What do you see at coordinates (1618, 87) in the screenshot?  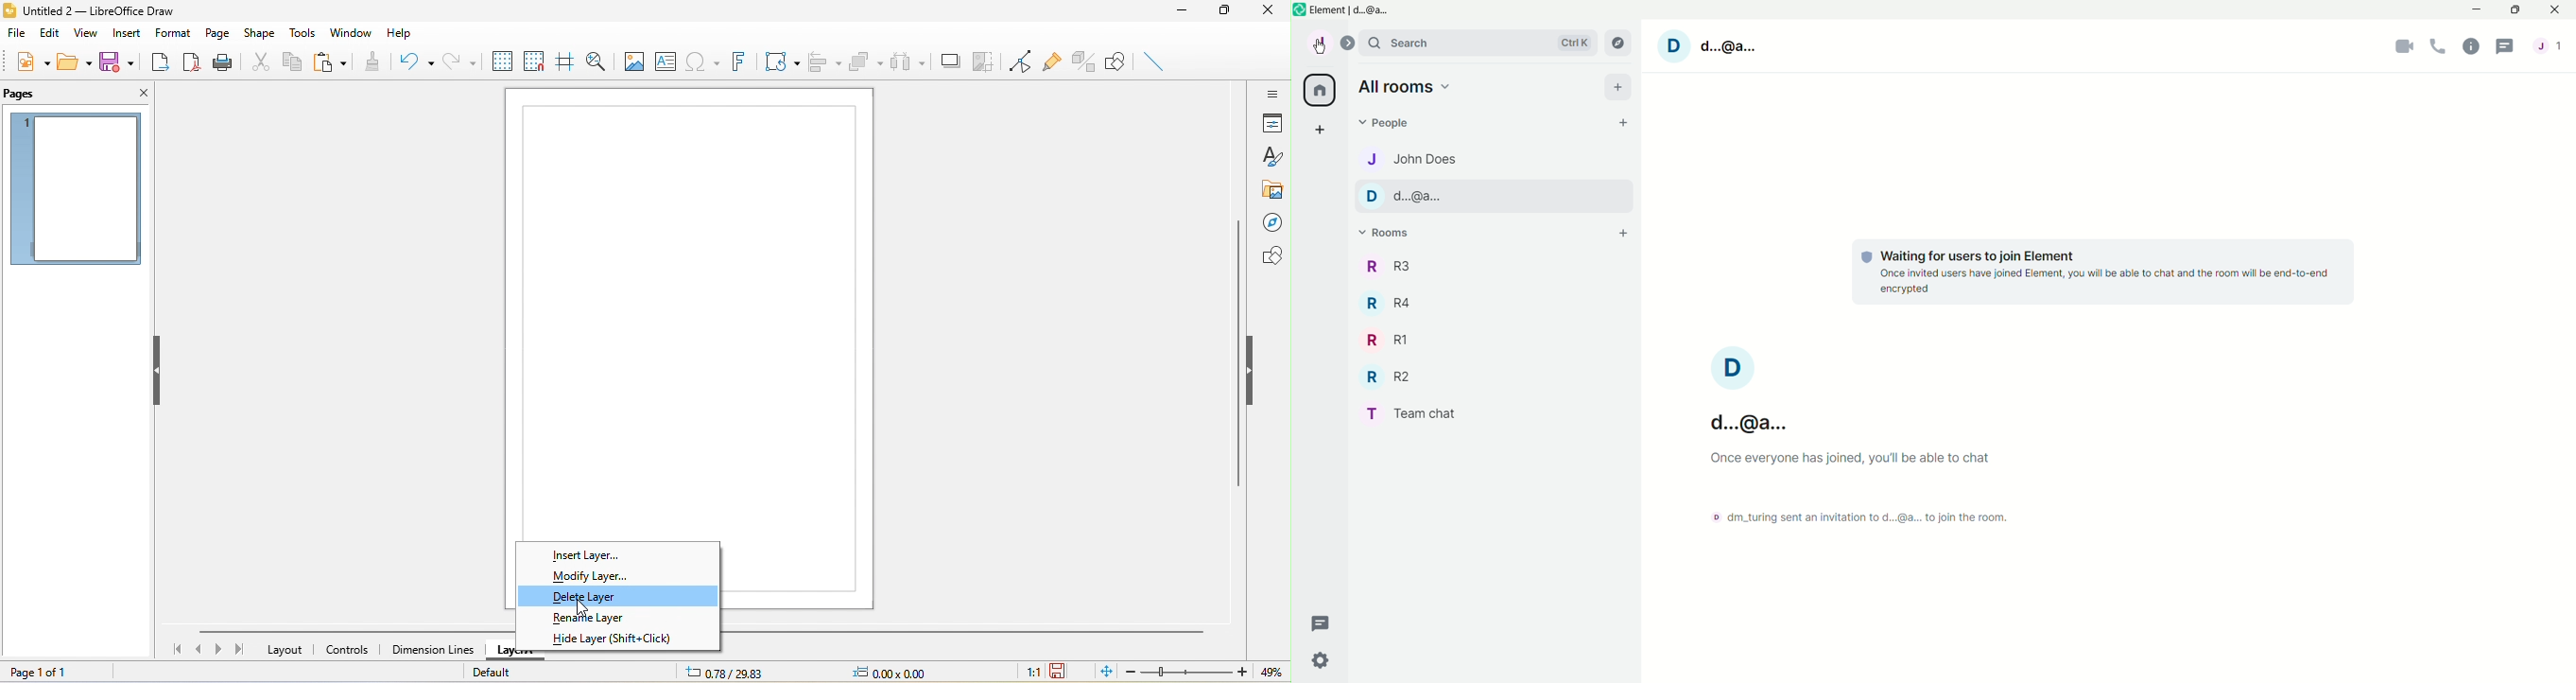 I see `Add` at bounding box center [1618, 87].